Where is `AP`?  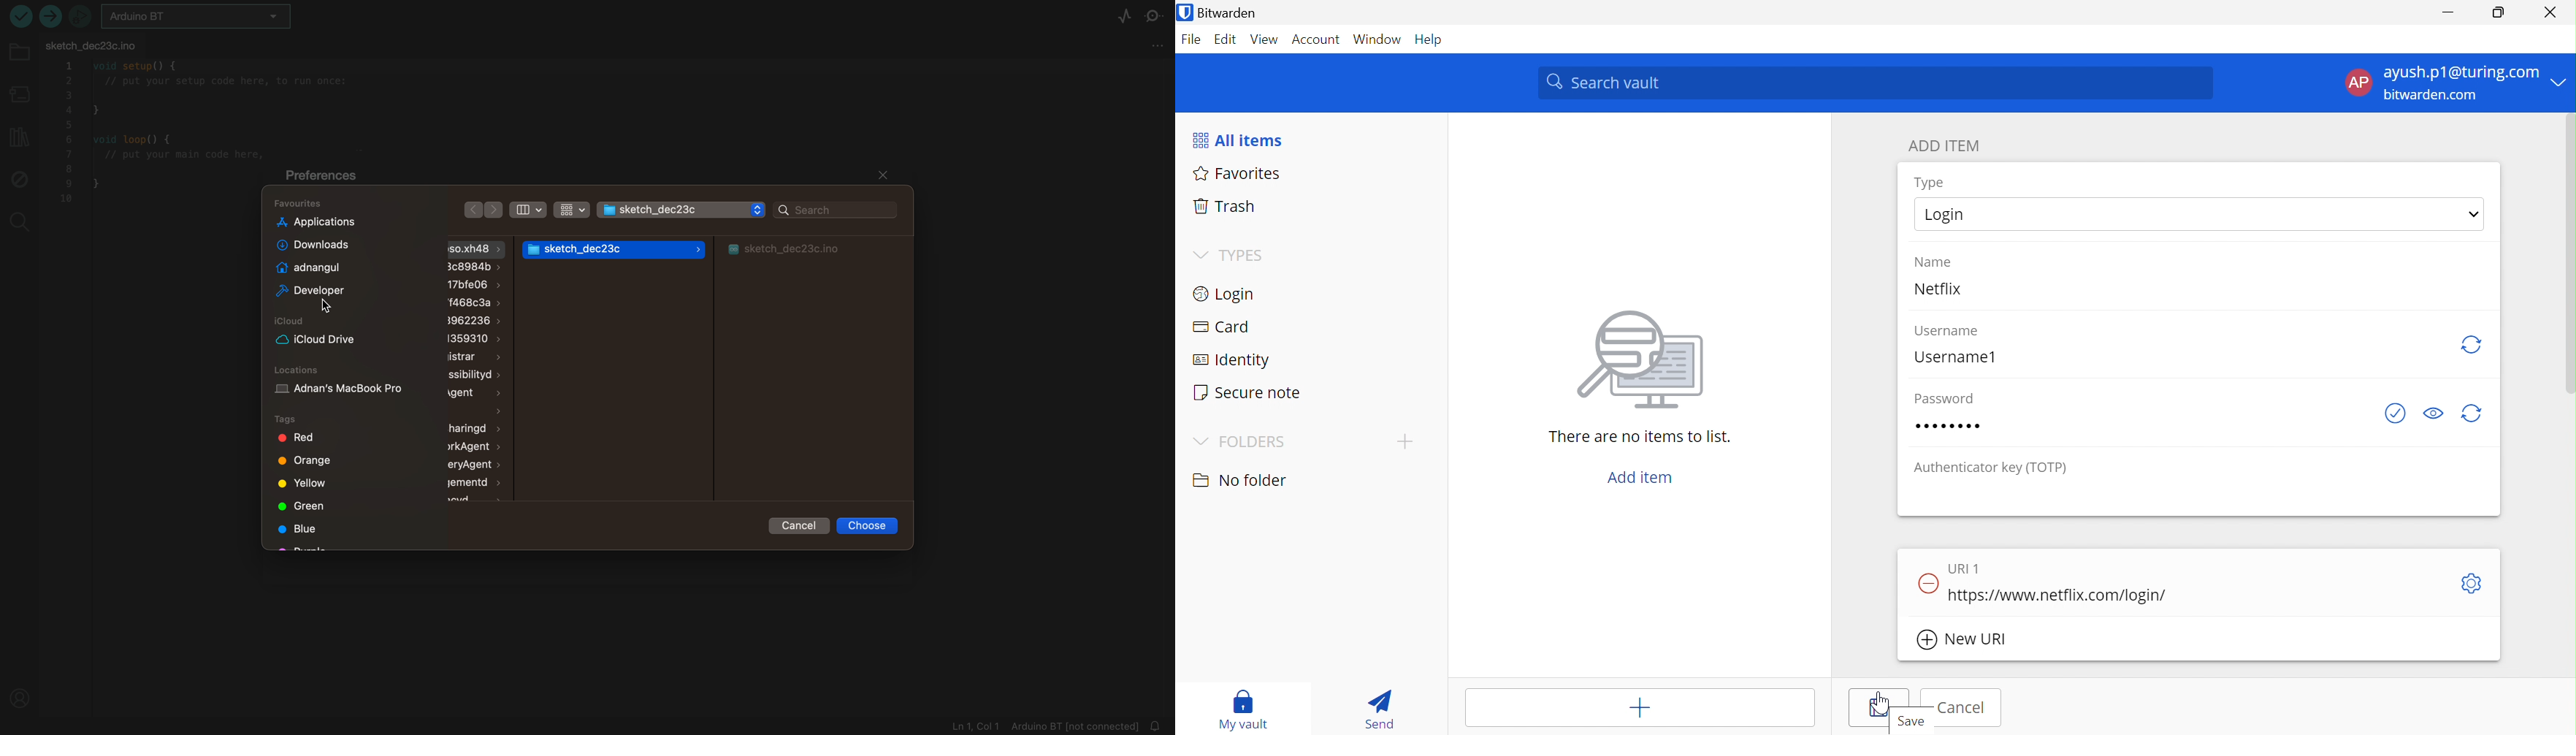 AP is located at coordinates (2358, 83).